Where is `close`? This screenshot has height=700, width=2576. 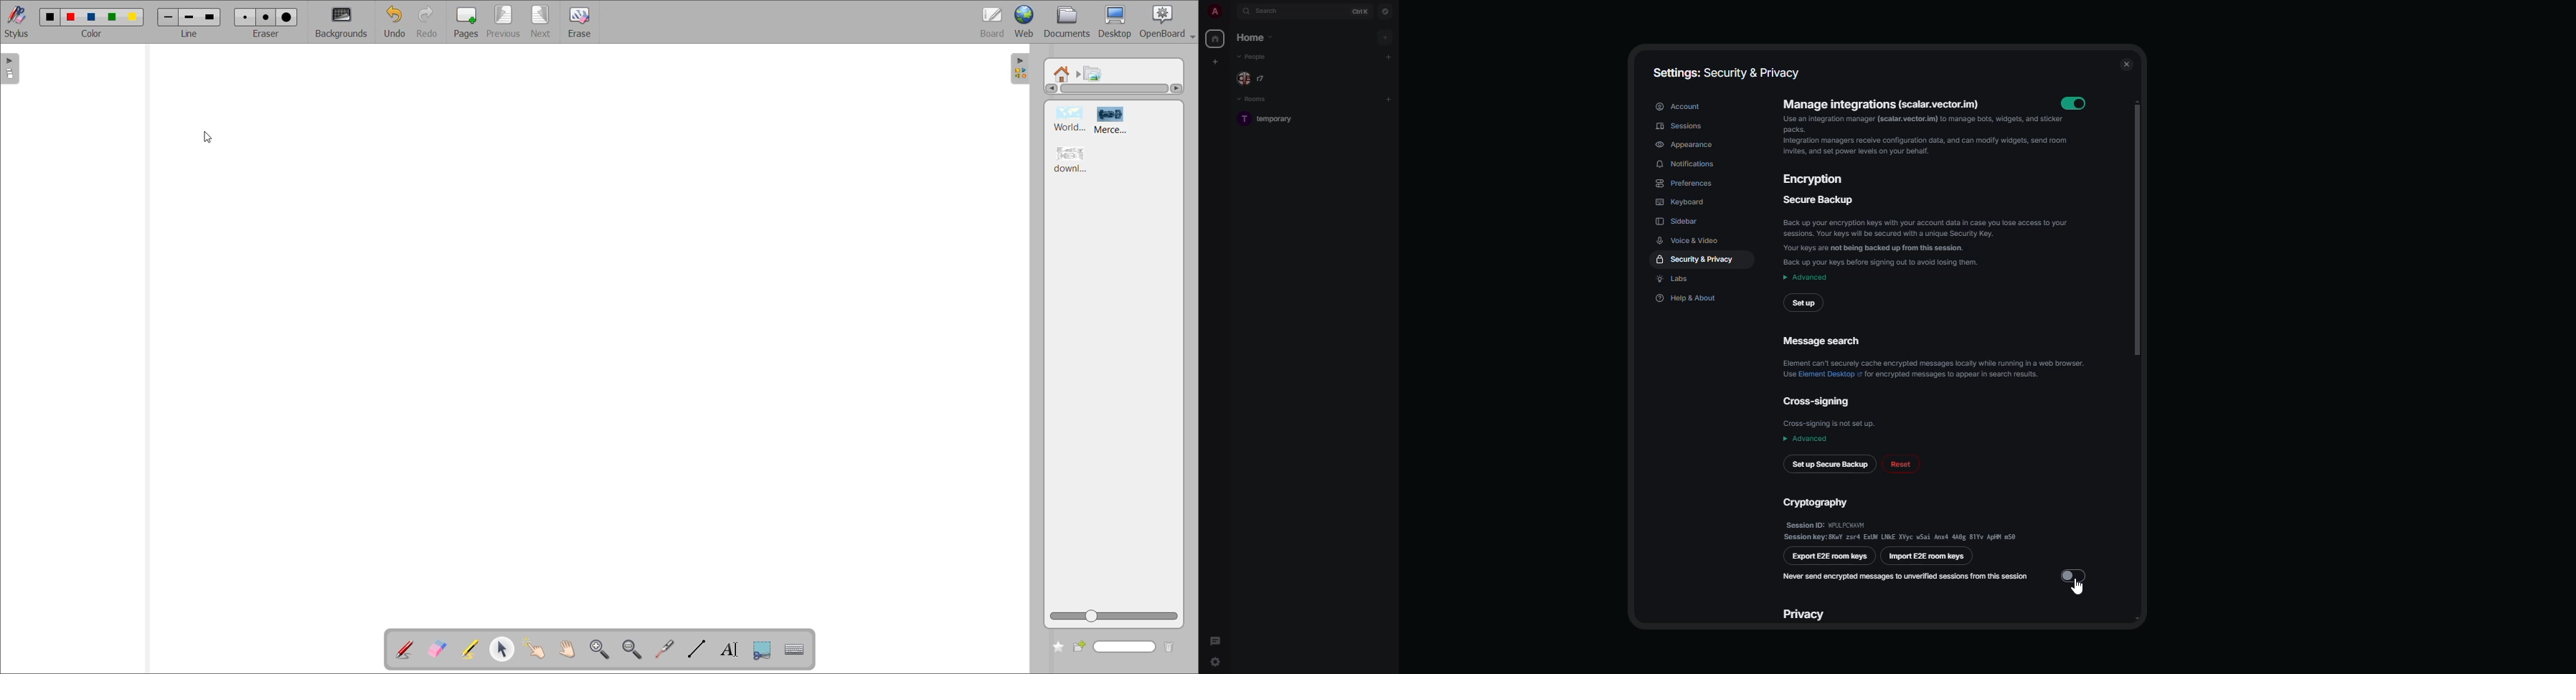
close is located at coordinates (2126, 64).